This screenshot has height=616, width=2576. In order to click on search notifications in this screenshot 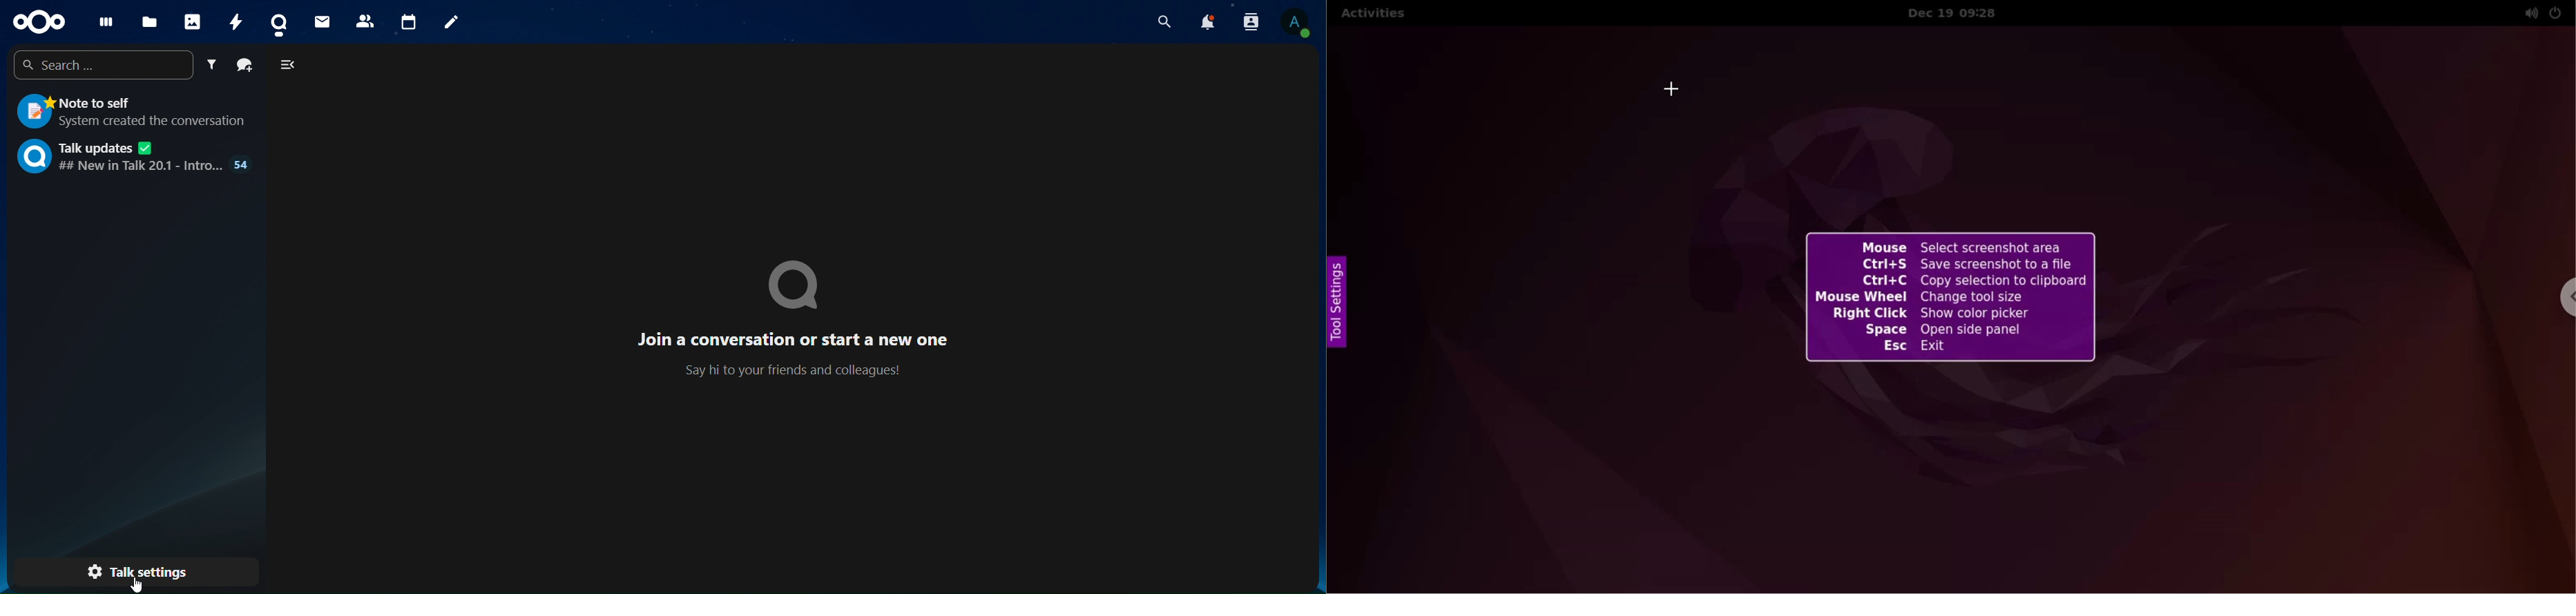, I will do `click(1251, 23)`.